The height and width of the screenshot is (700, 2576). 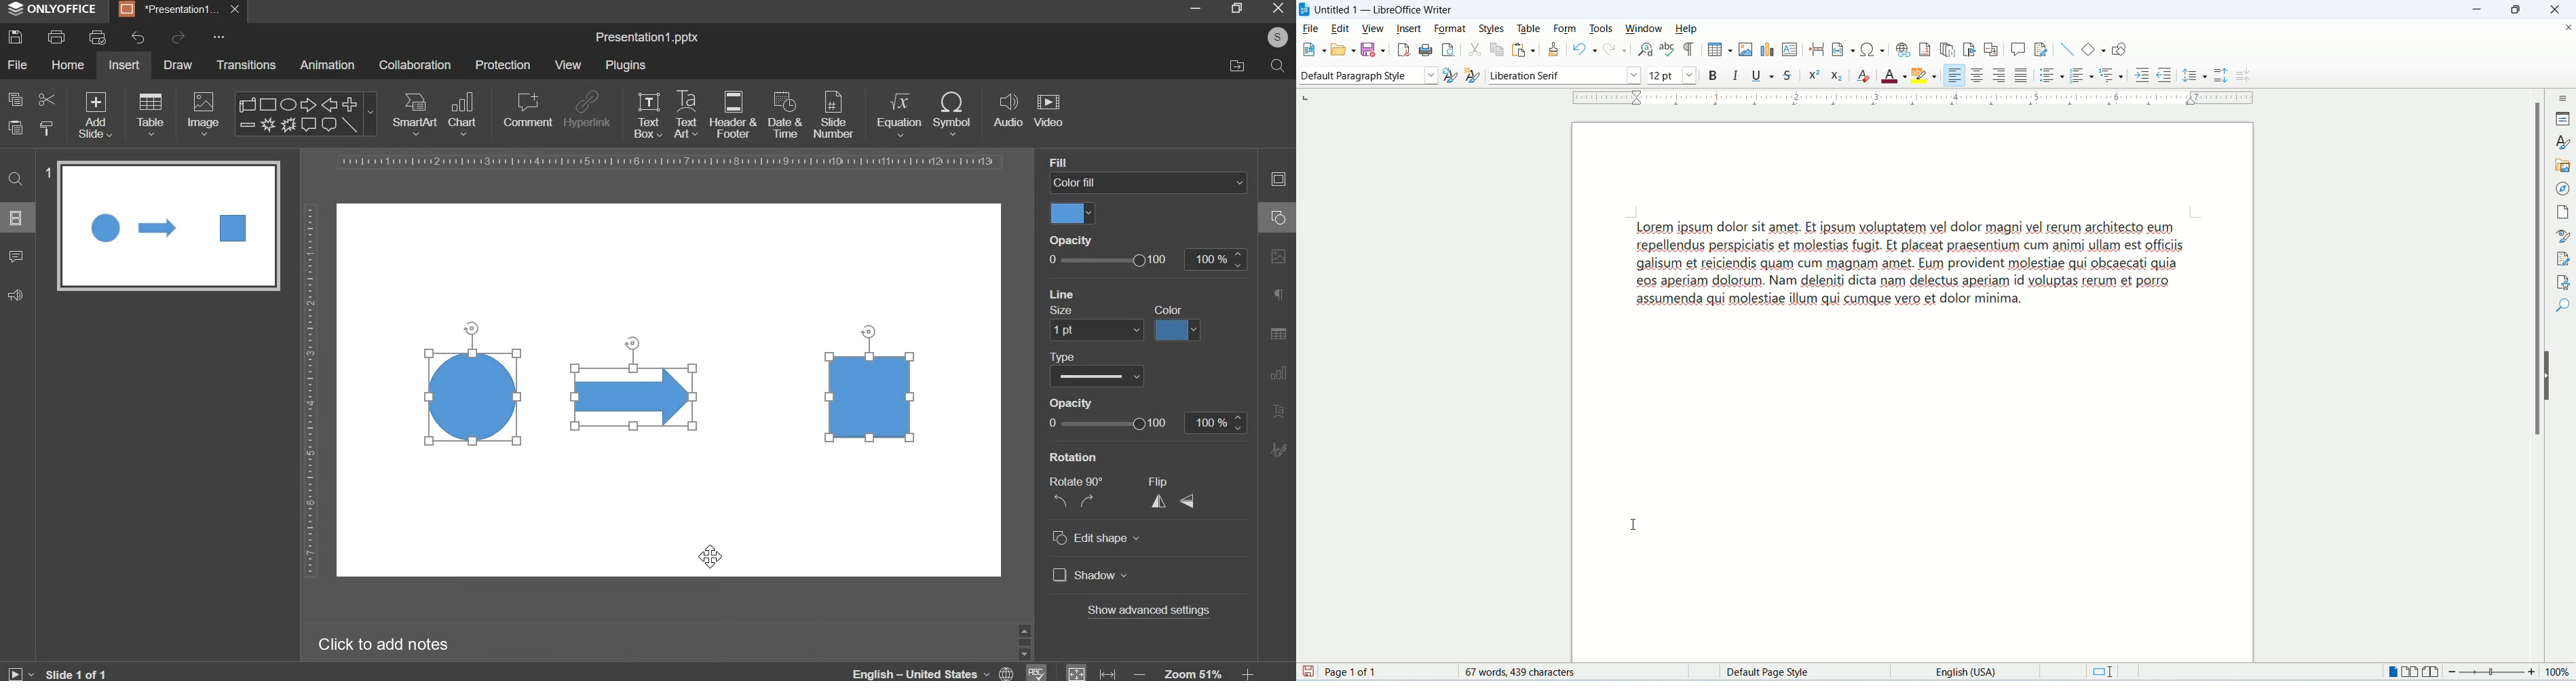 What do you see at coordinates (1977, 76) in the screenshot?
I see `align center` at bounding box center [1977, 76].